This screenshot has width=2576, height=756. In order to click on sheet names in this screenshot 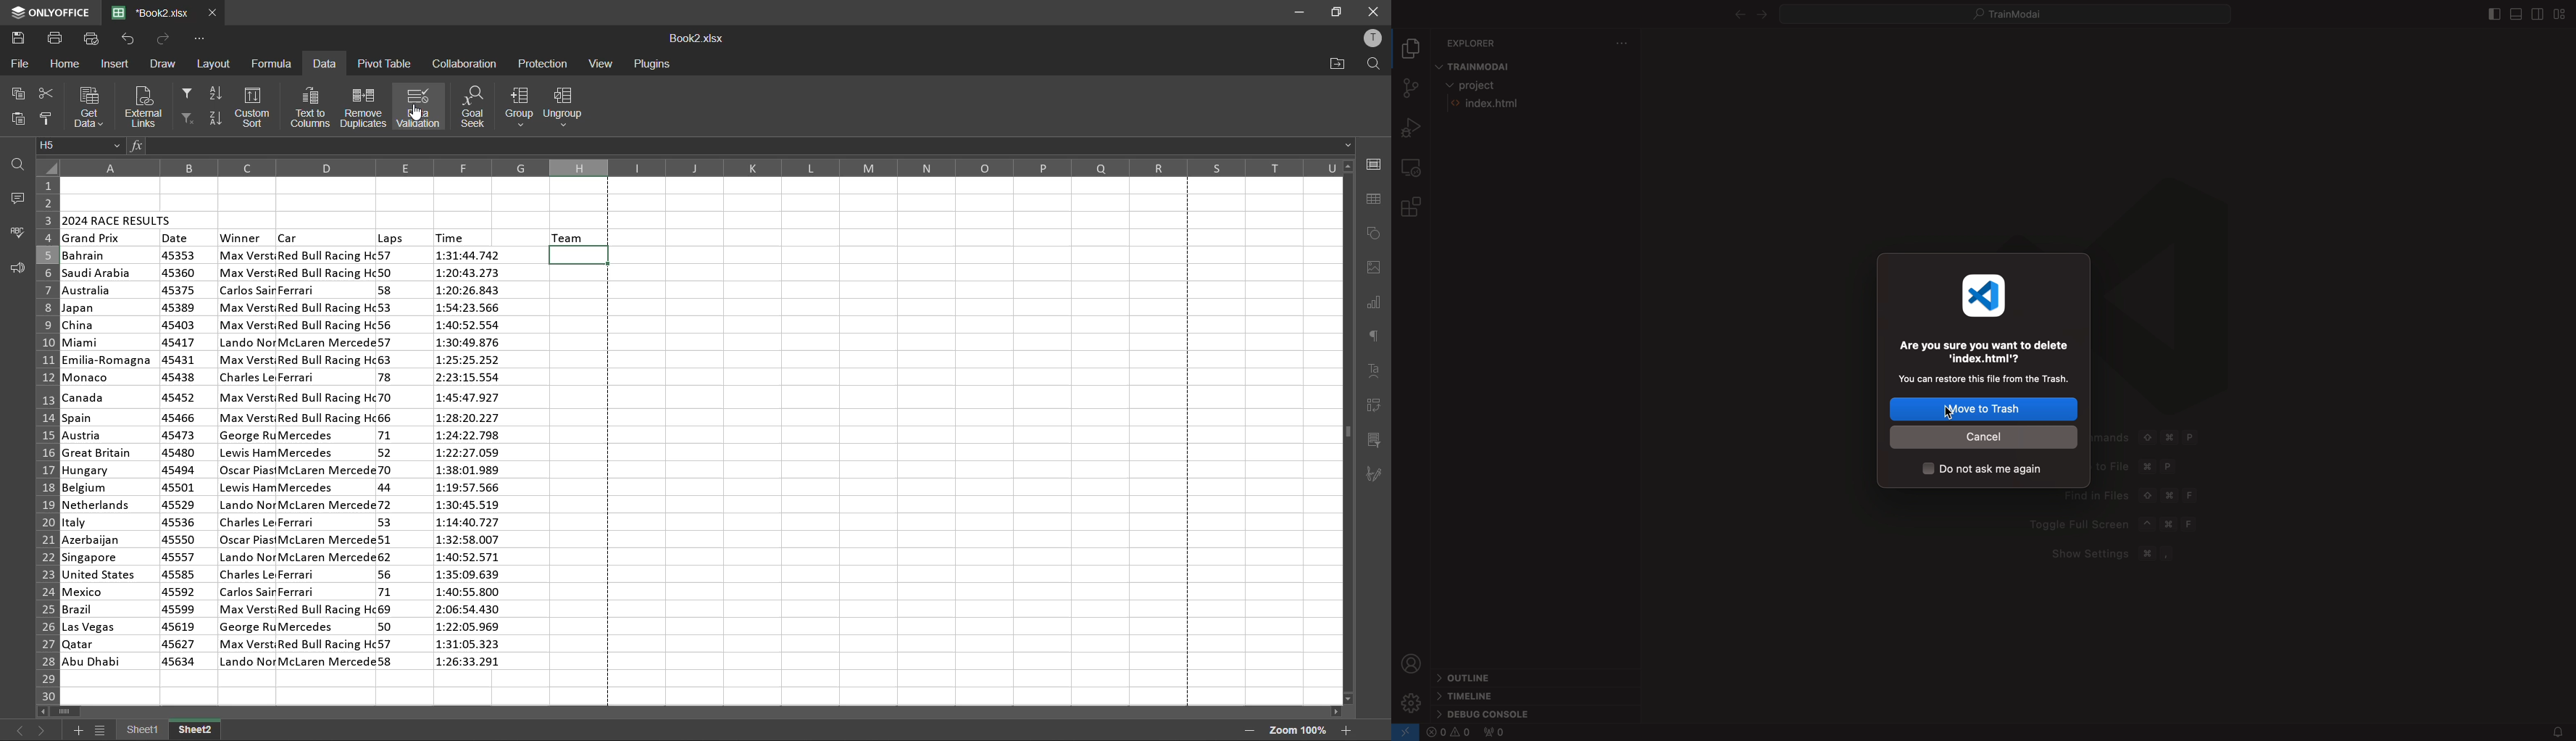, I will do `click(170, 732)`.